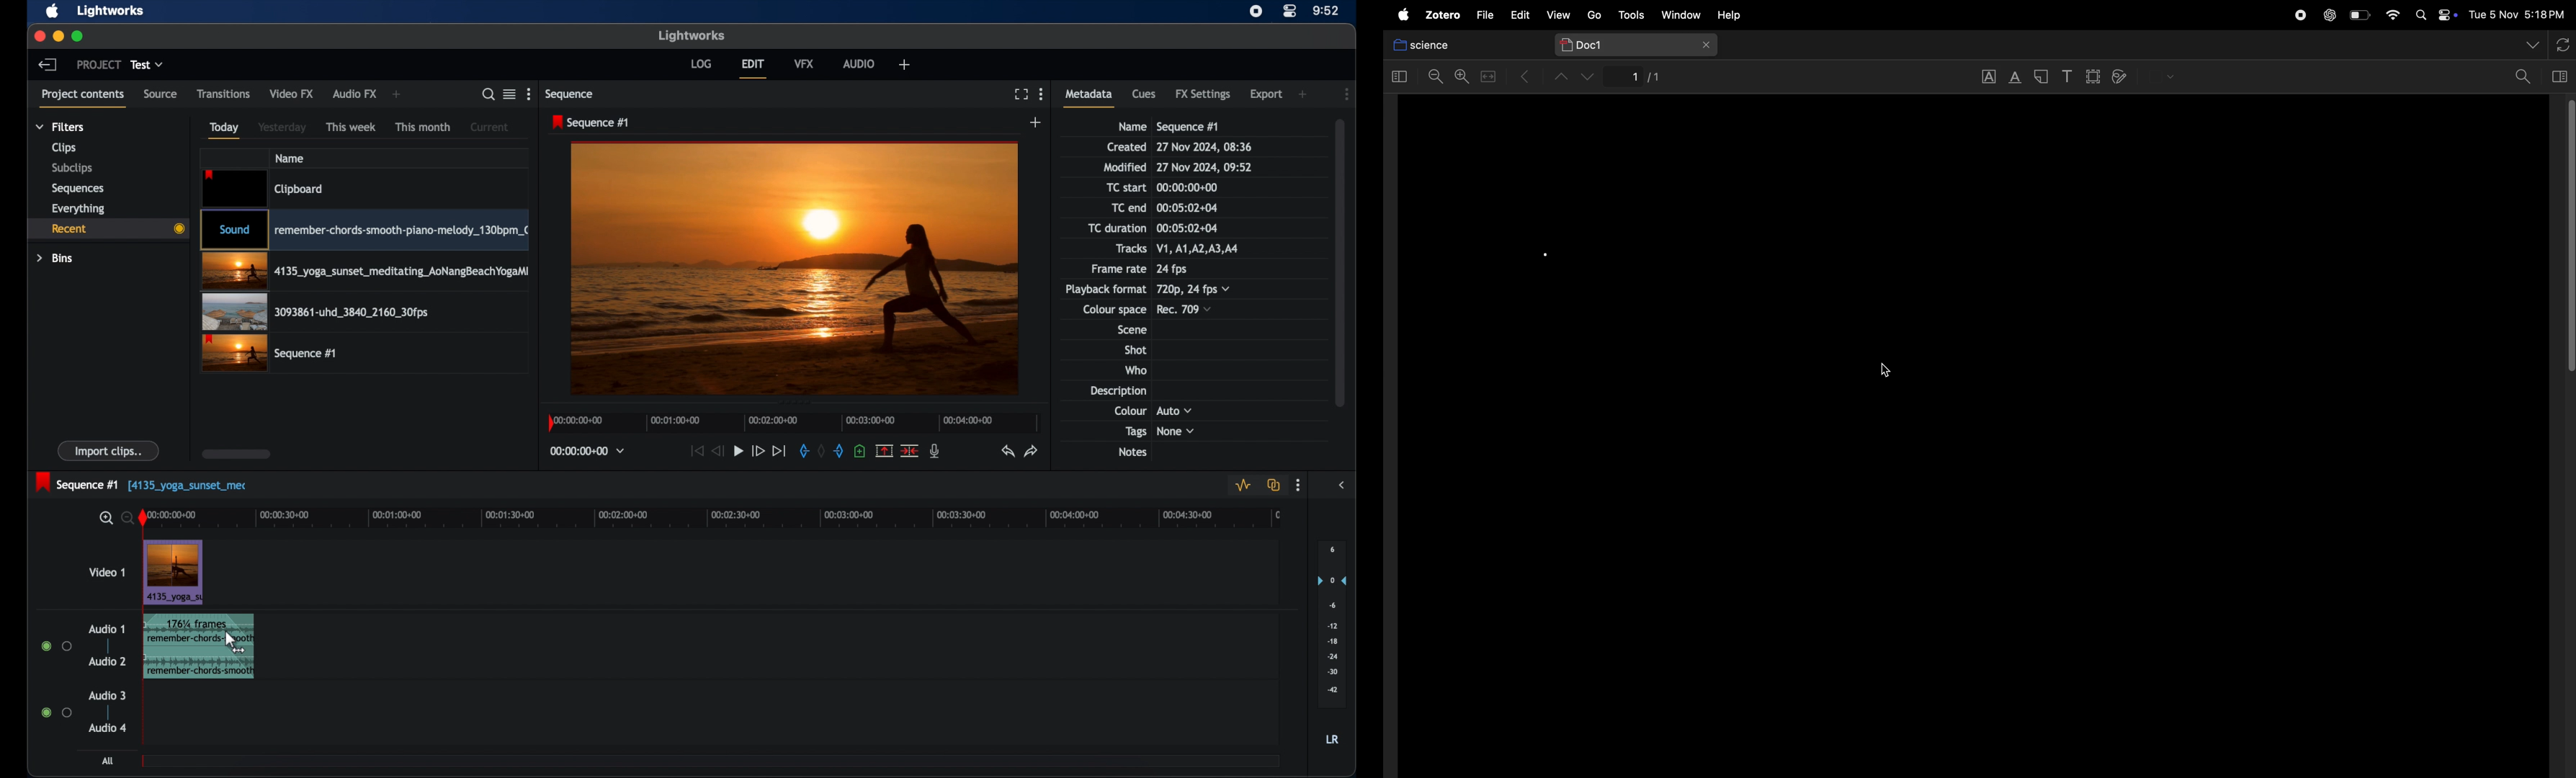  What do you see at coordinates (1242, 486) in the screenshot?
I see `toggle audio levels editing` at bounding box center [1242, 486].